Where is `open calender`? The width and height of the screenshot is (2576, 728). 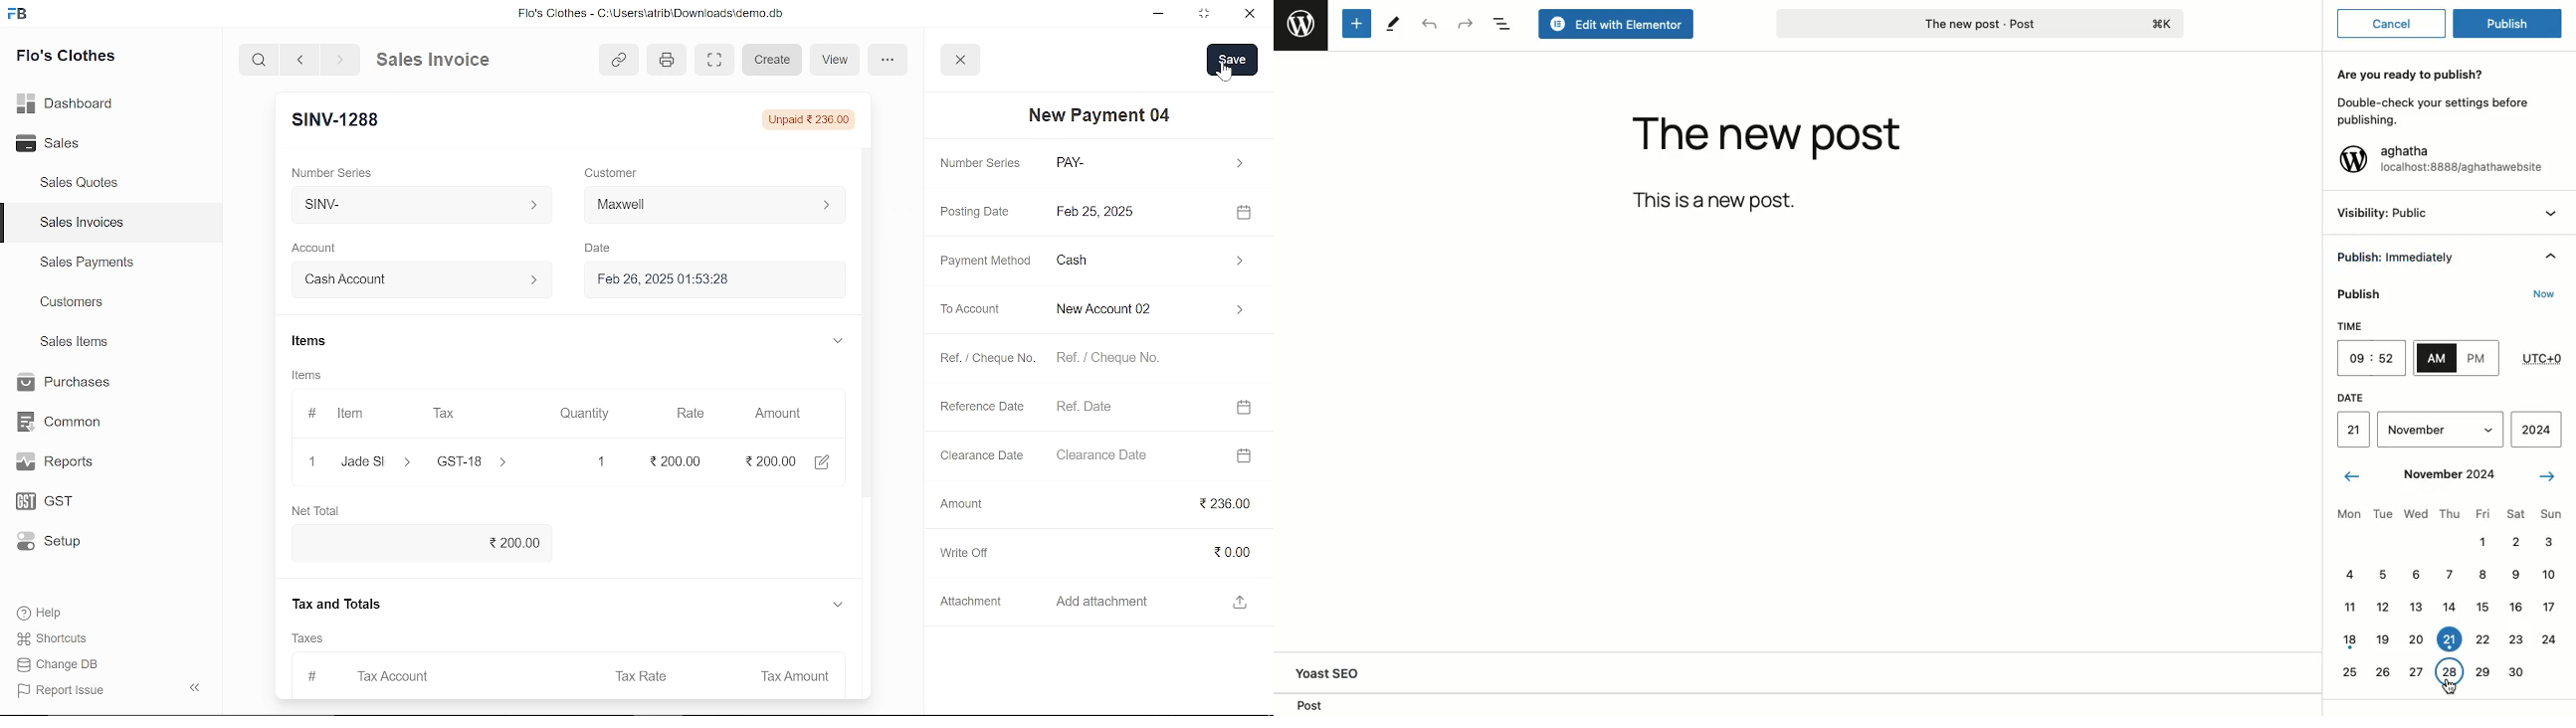
open calender is located at coordinates (1244, 211).